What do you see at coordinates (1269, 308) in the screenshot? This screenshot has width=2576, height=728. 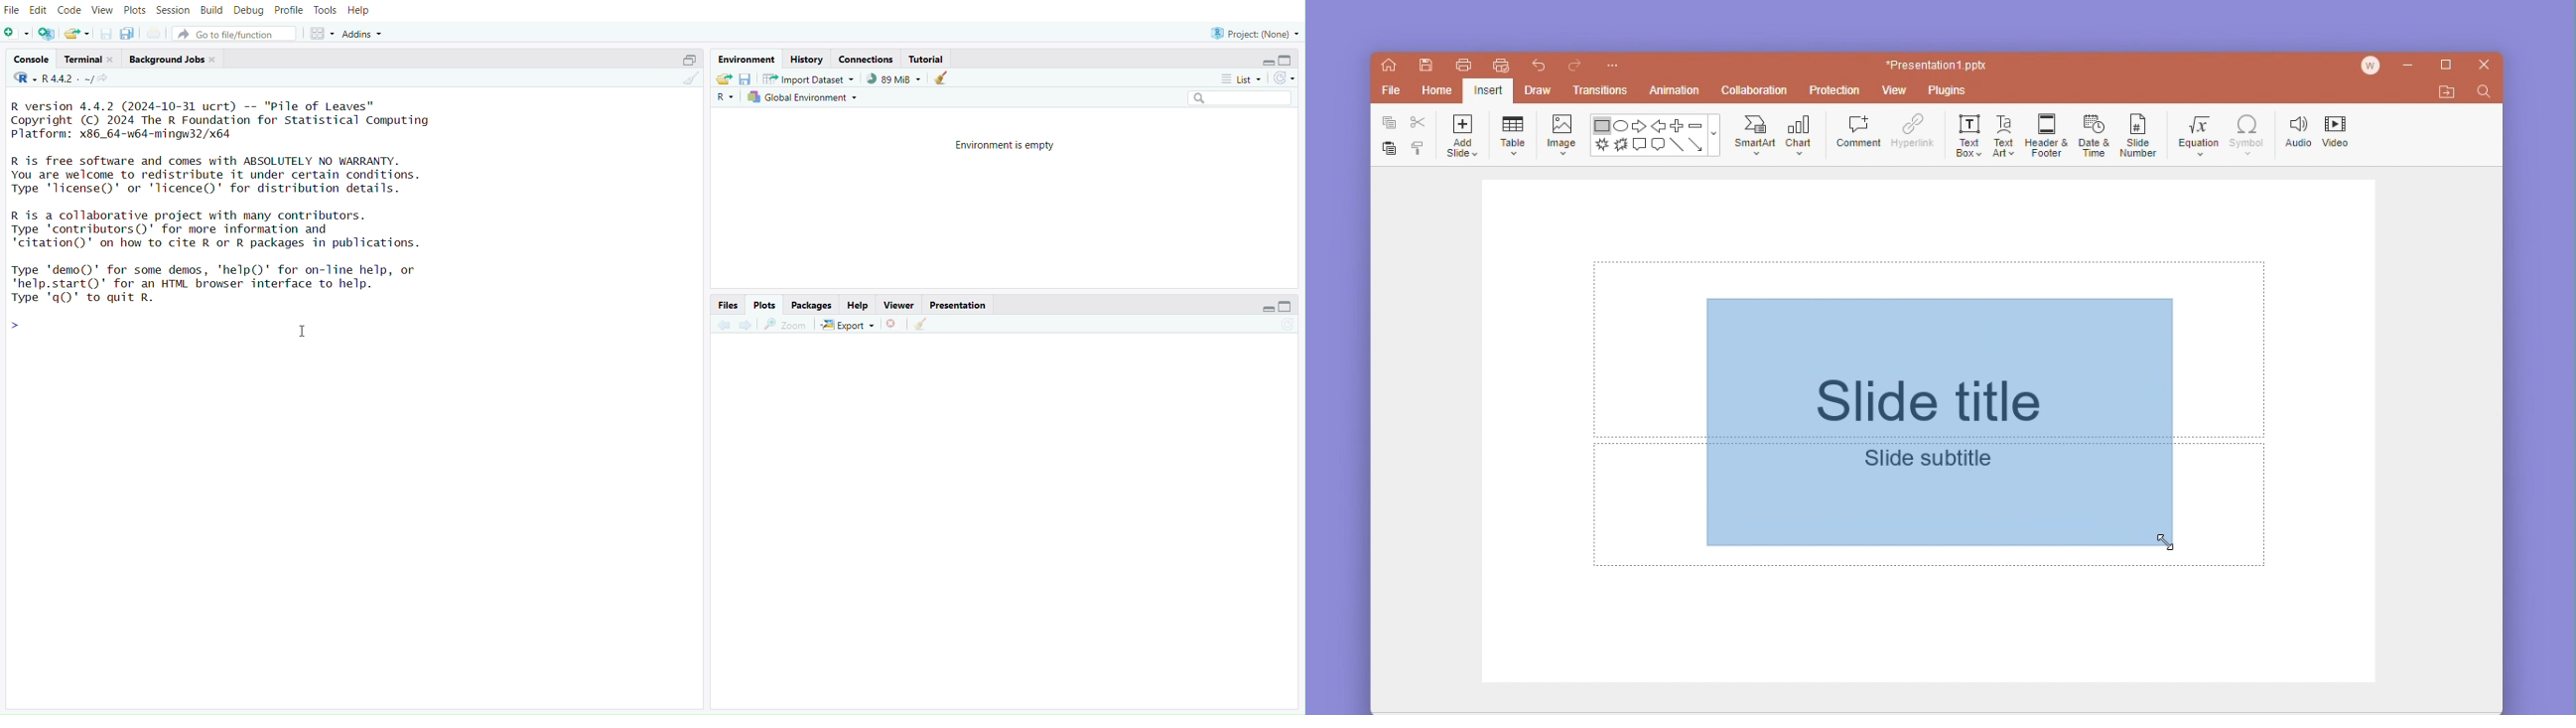 I see `Minimize` at bounding box center [1269, 308].